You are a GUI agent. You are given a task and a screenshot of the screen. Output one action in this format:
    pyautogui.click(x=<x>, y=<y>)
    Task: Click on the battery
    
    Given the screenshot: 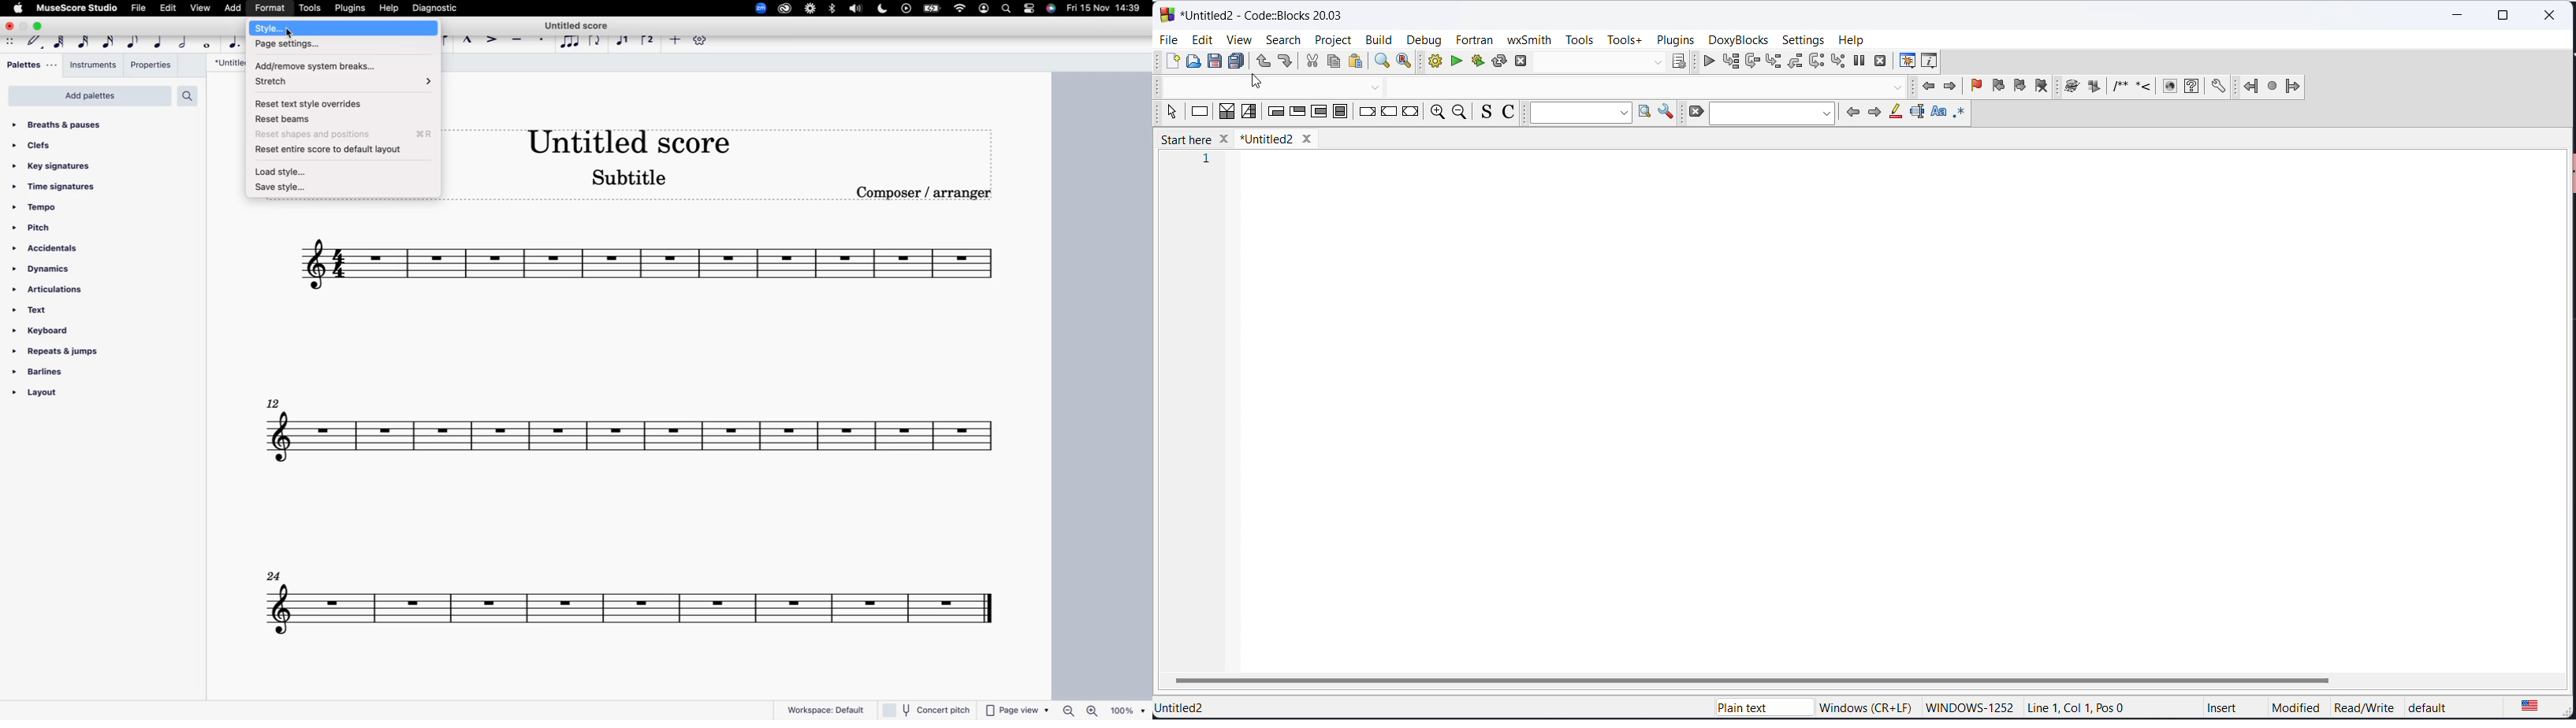 What is the action you would take?
    pyautogui.click(x=933, y=8)
    